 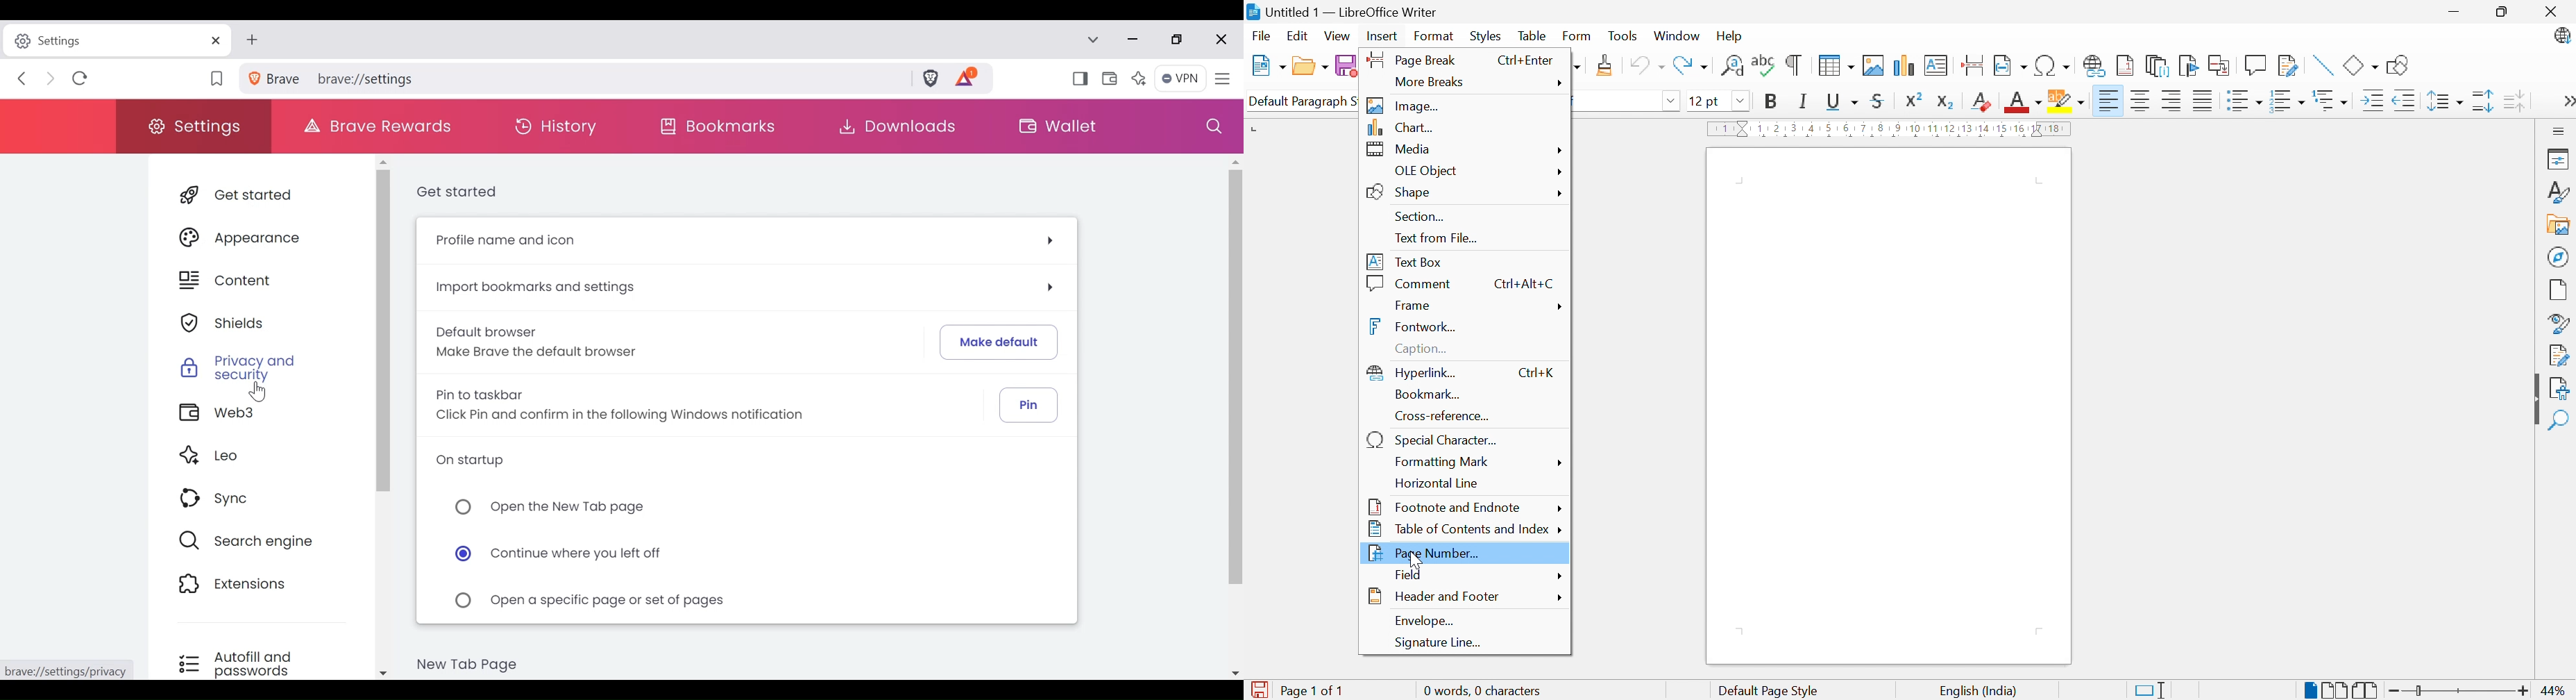 What do you see at coordinates (2150, 690) in the screenshot?
I see `Standard selection. Click to change selection mode.` at bounding box center [2150, 690].